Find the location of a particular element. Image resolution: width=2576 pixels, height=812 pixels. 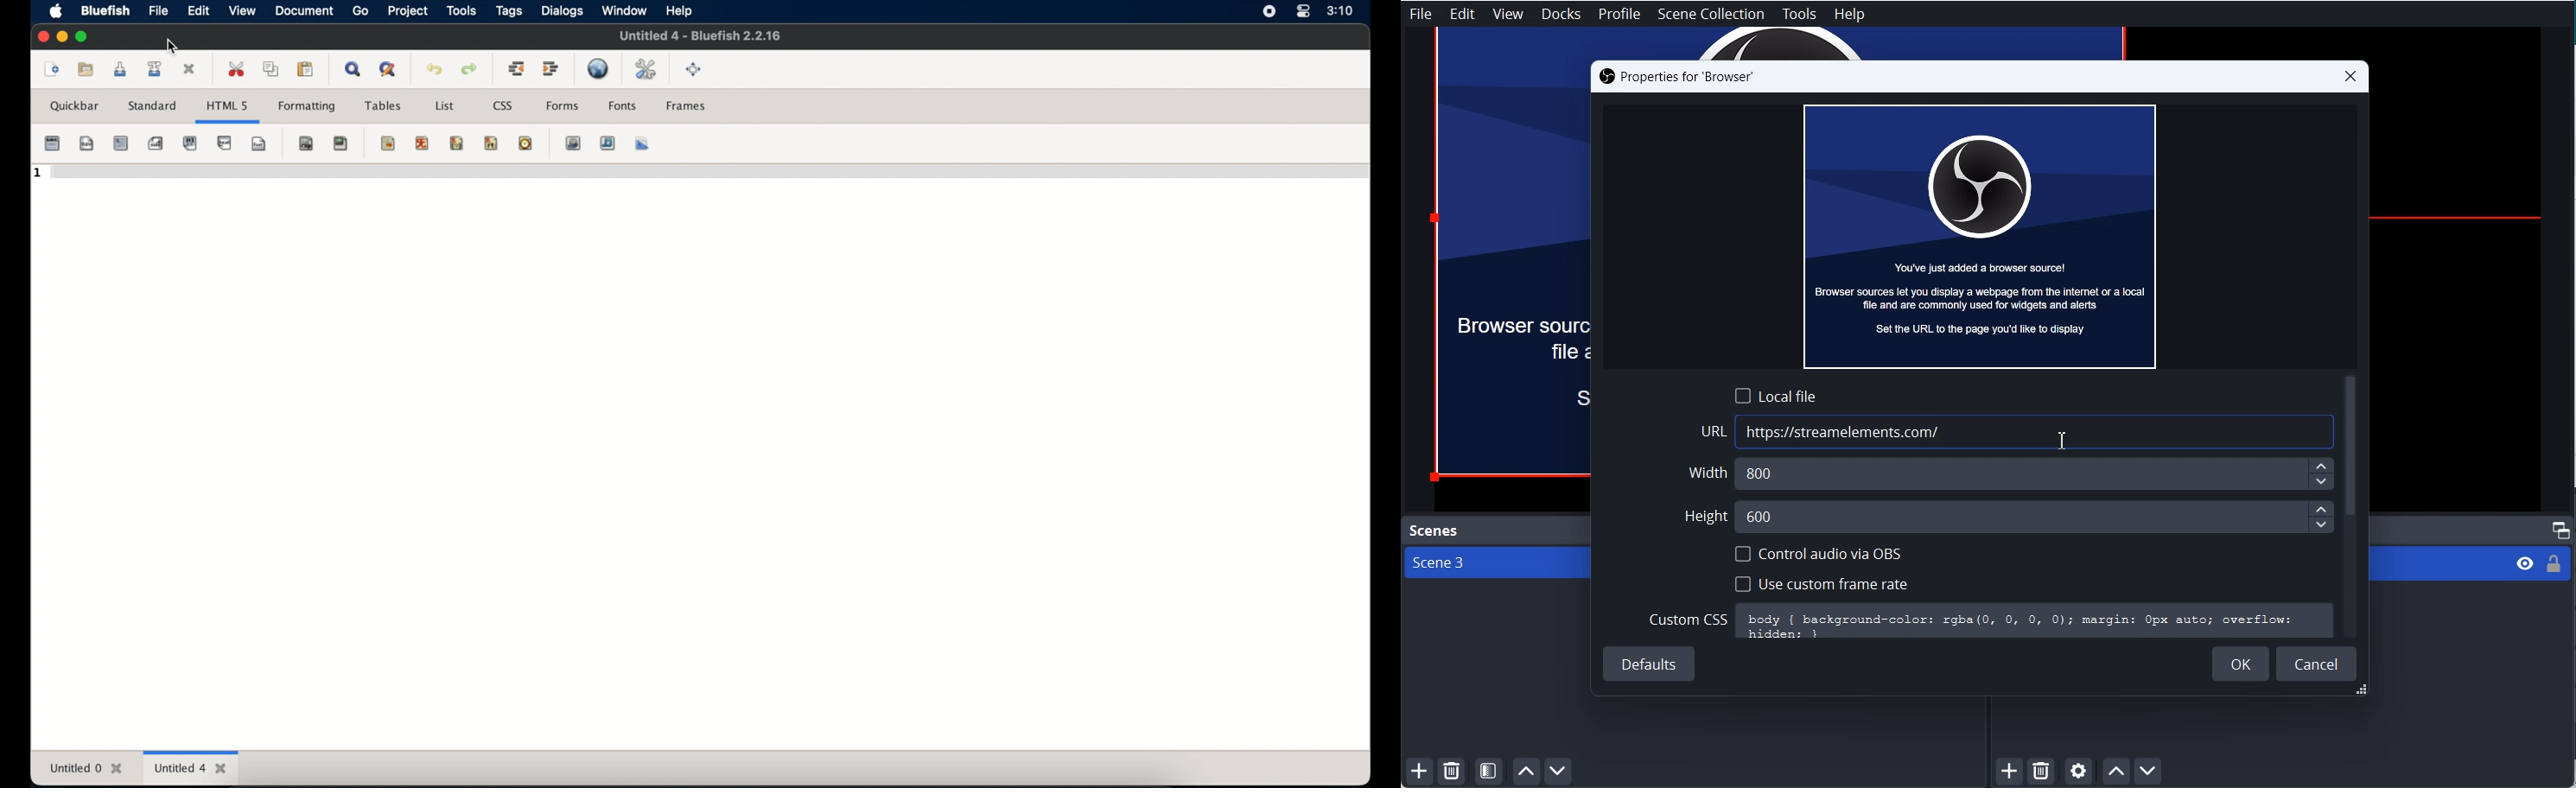

unindent is located at coordinates (516, 68).